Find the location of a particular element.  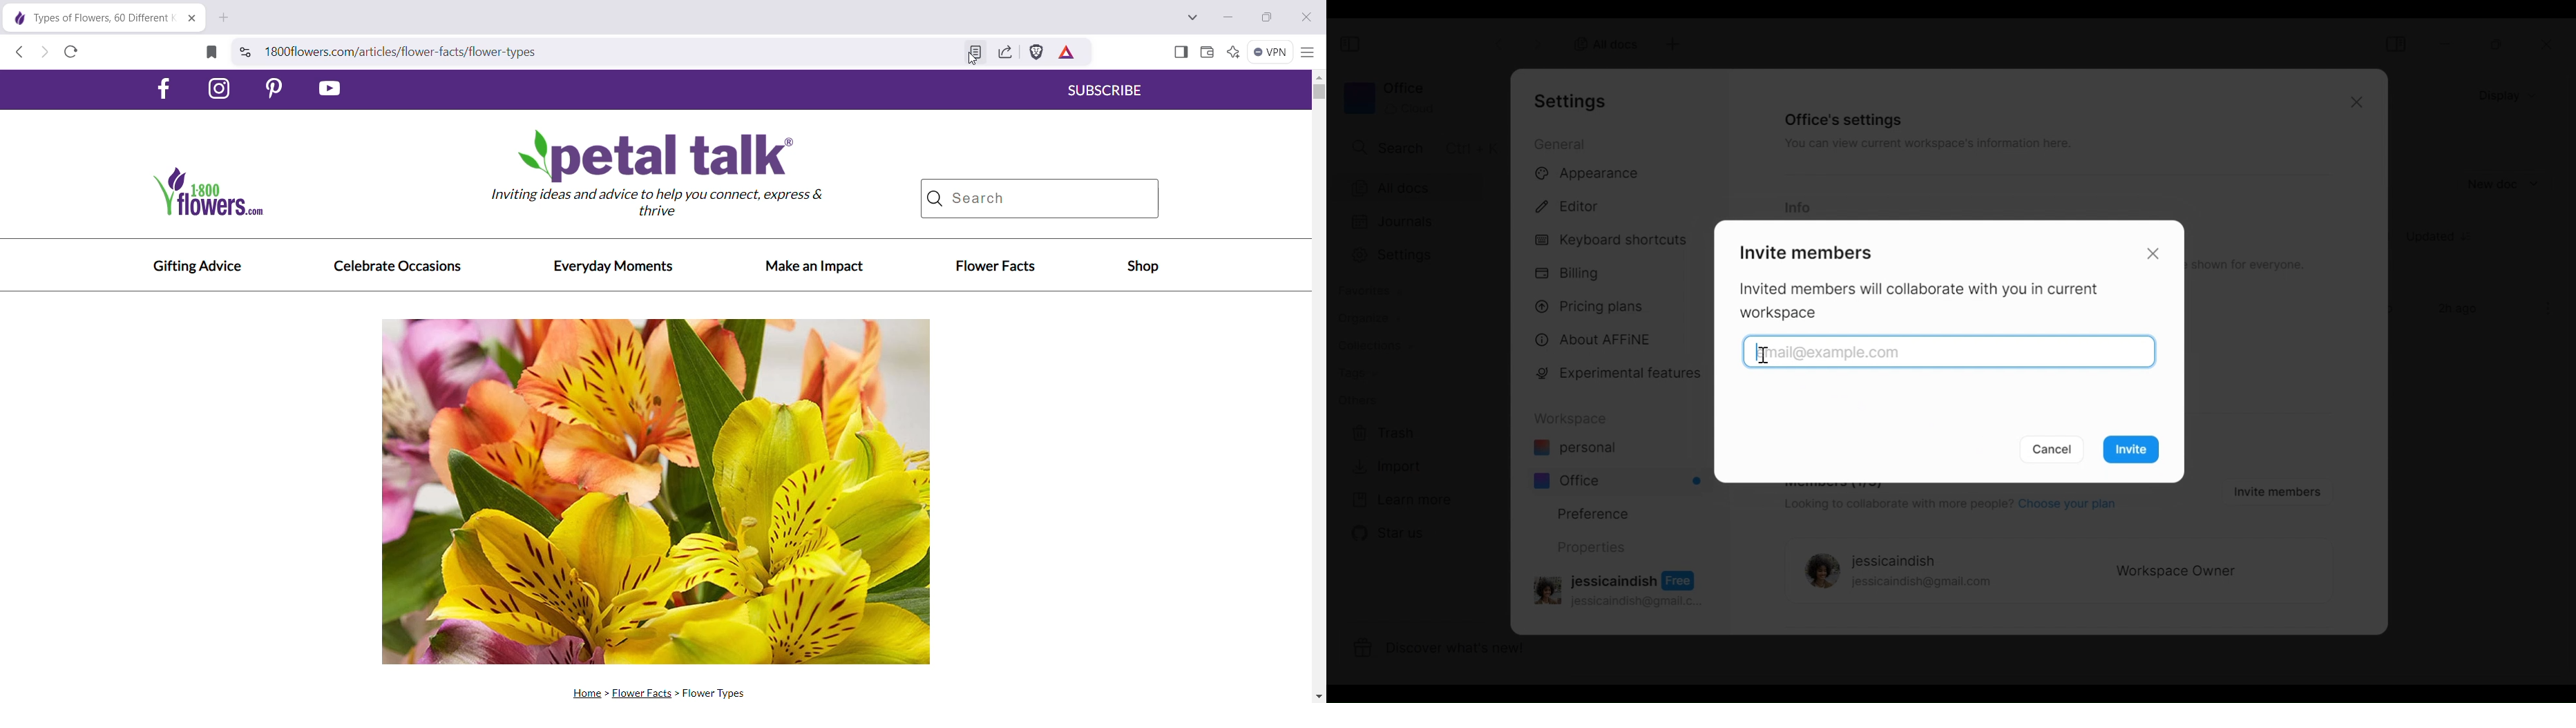

Trash is located at coordinates (1384, 434).